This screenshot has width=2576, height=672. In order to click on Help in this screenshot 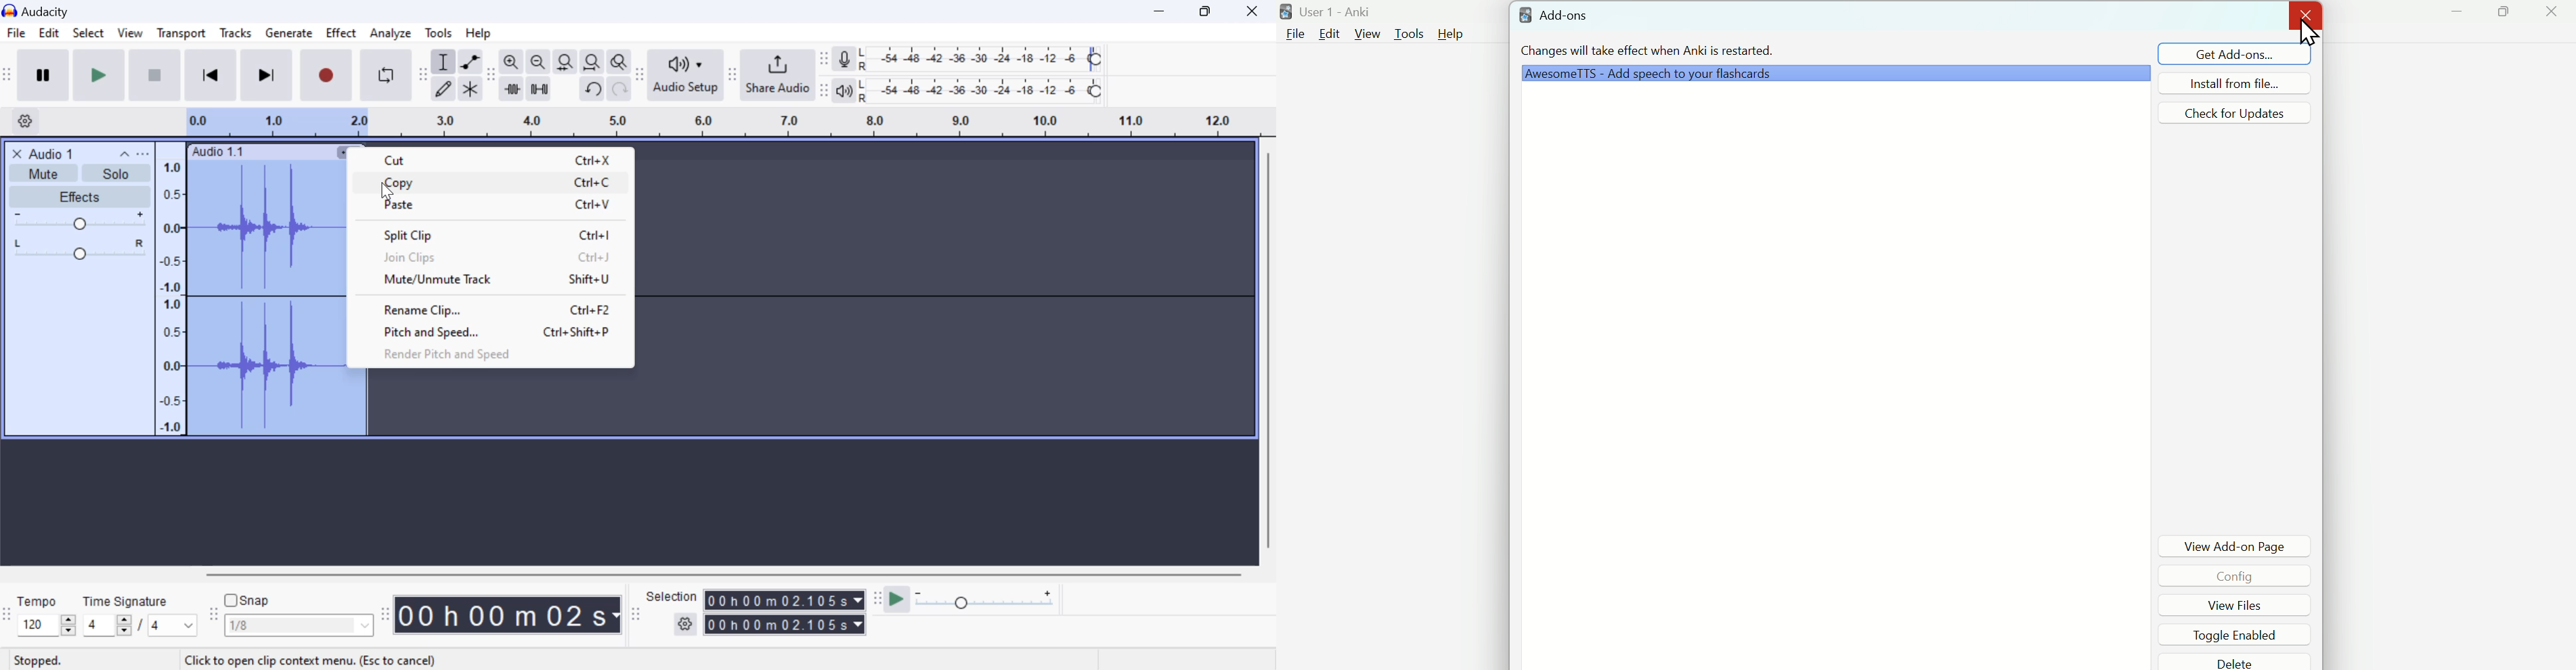, I will do `click(1458, 32)`.